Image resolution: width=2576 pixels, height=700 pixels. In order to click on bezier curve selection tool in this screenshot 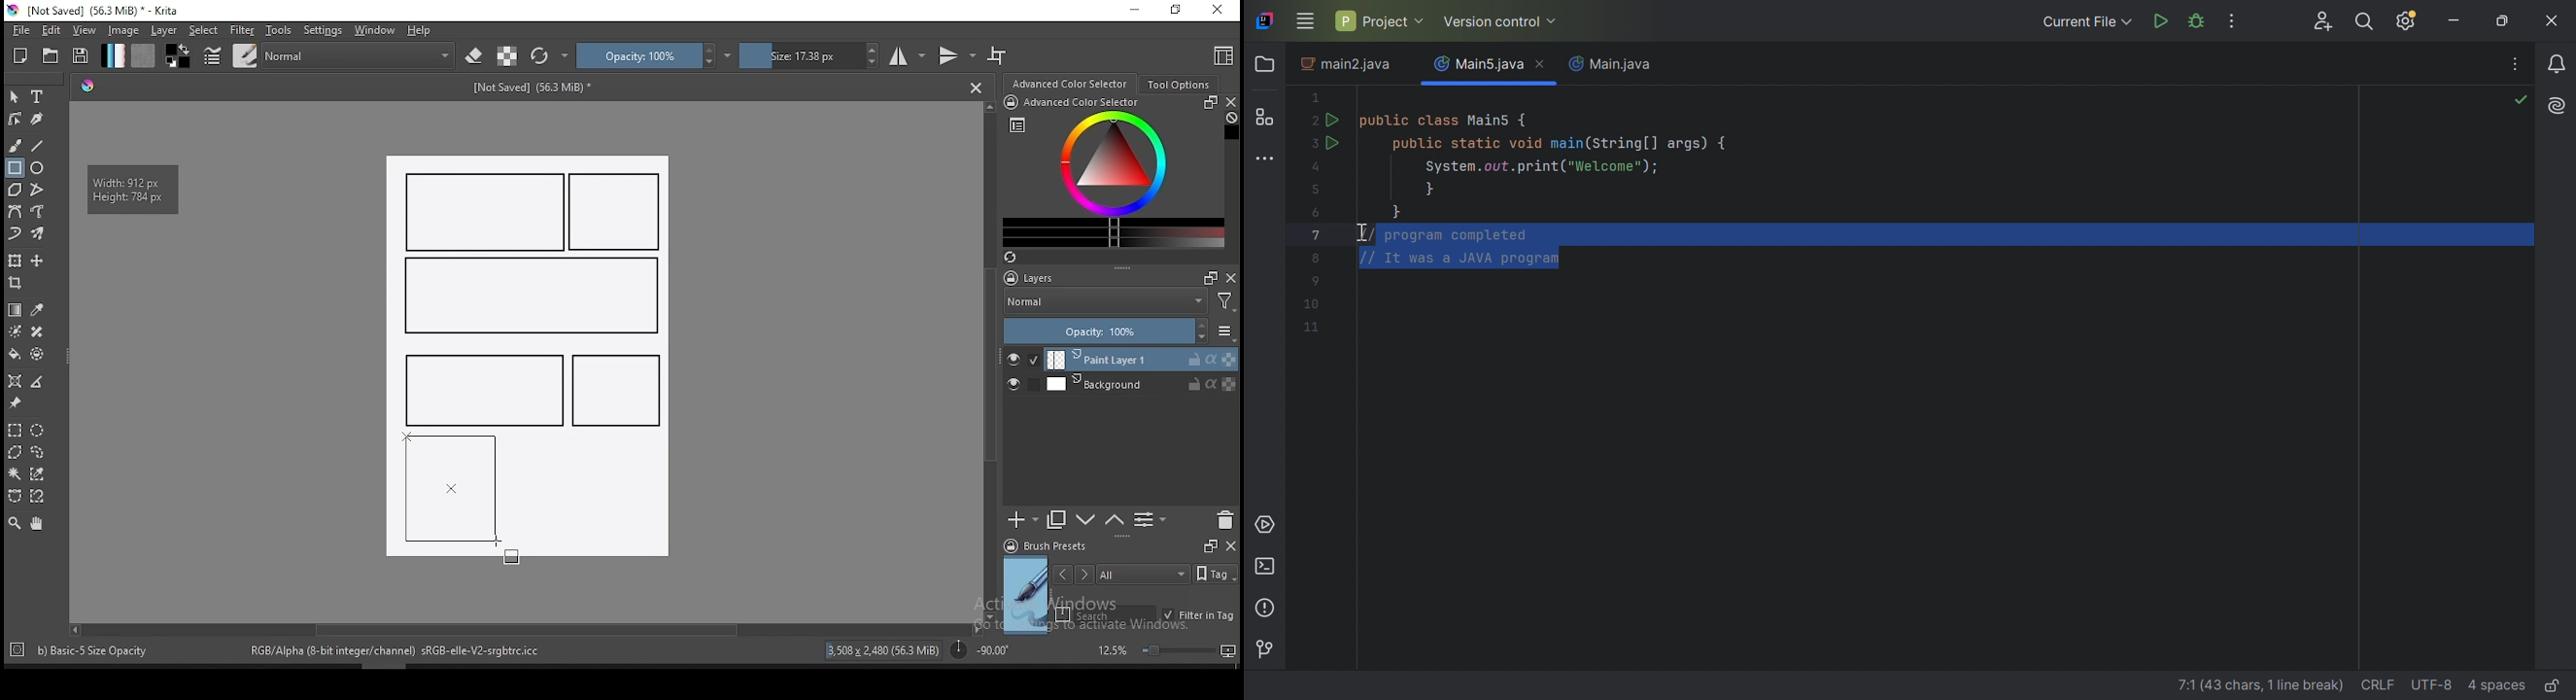, I will do `click(15, 497)`.